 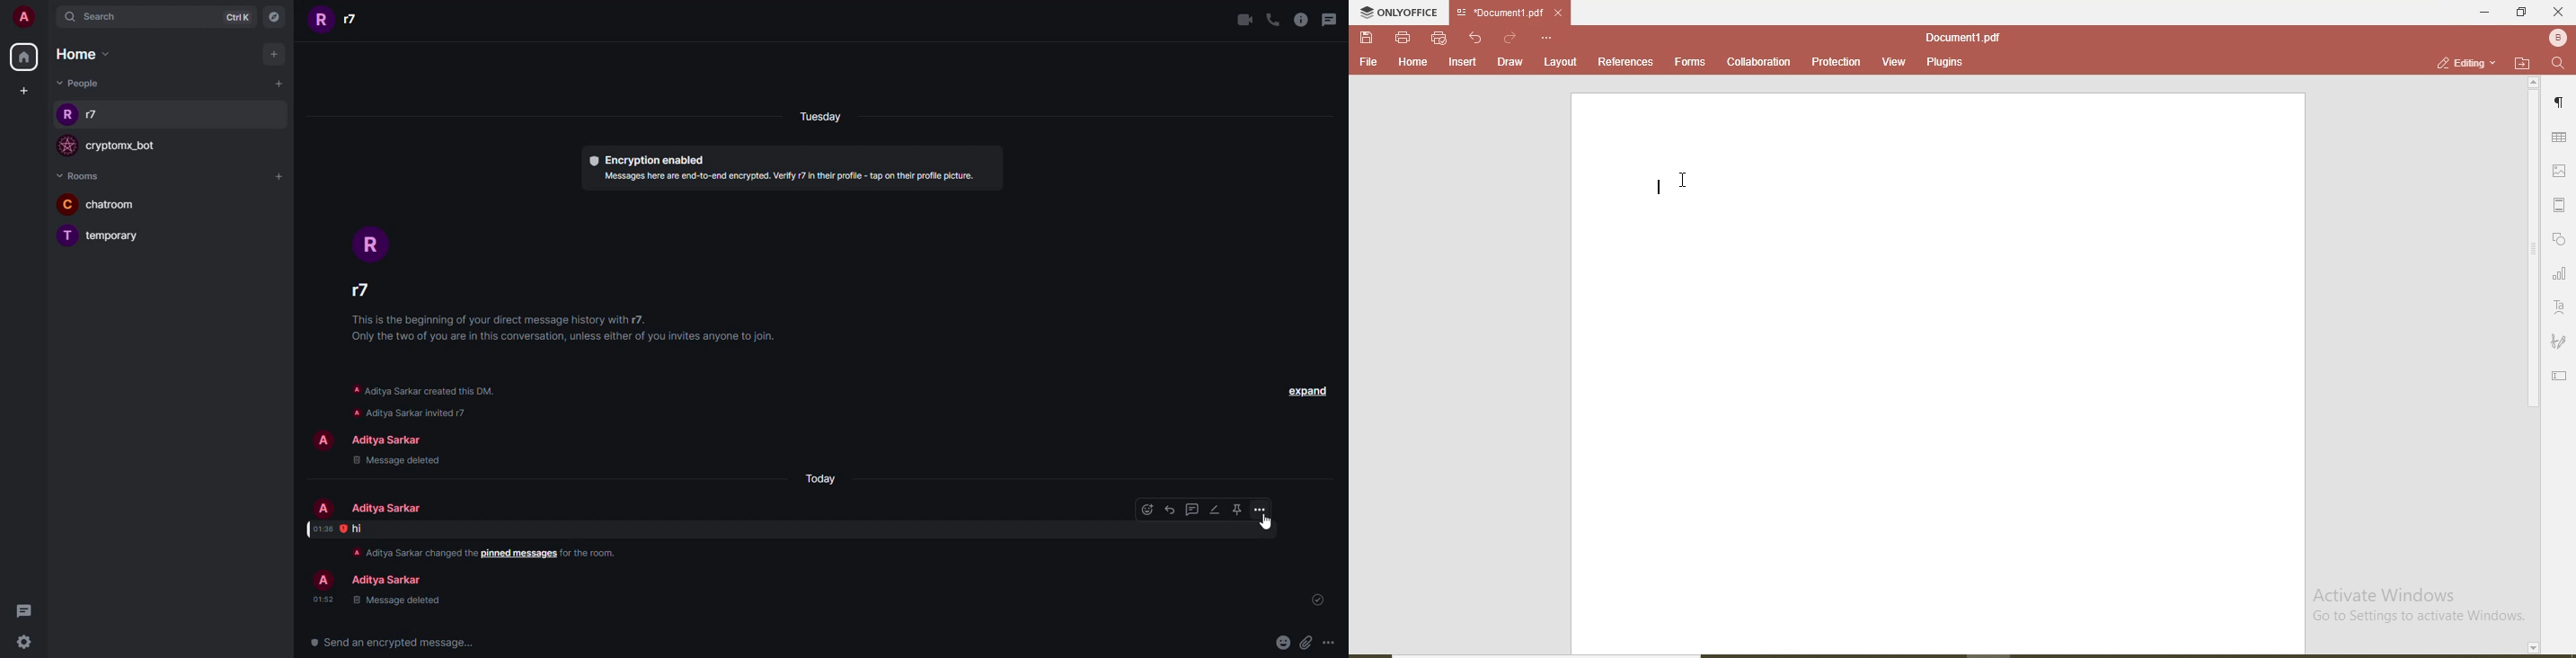 What do you see at coordinates (1564, 13) in the screenshot?
I see `close file` at bounding box center [1564, 13].